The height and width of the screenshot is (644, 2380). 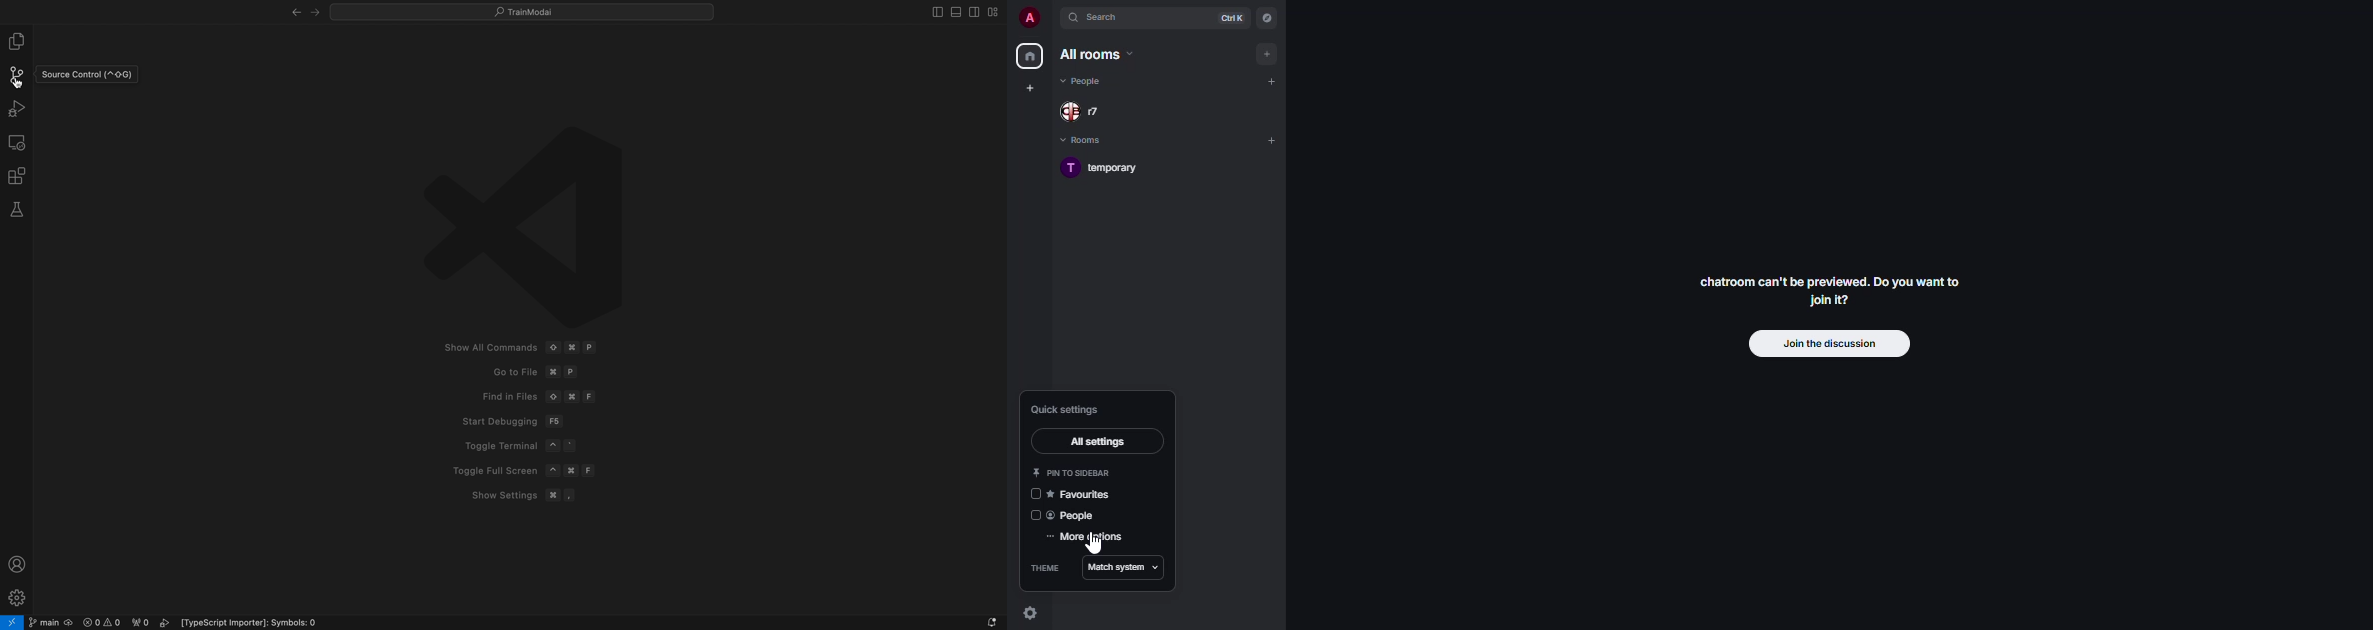 What do you see at coordinates (522, 12) in the screenshot?
I see `quick menus` at bounding box center [522, 12].